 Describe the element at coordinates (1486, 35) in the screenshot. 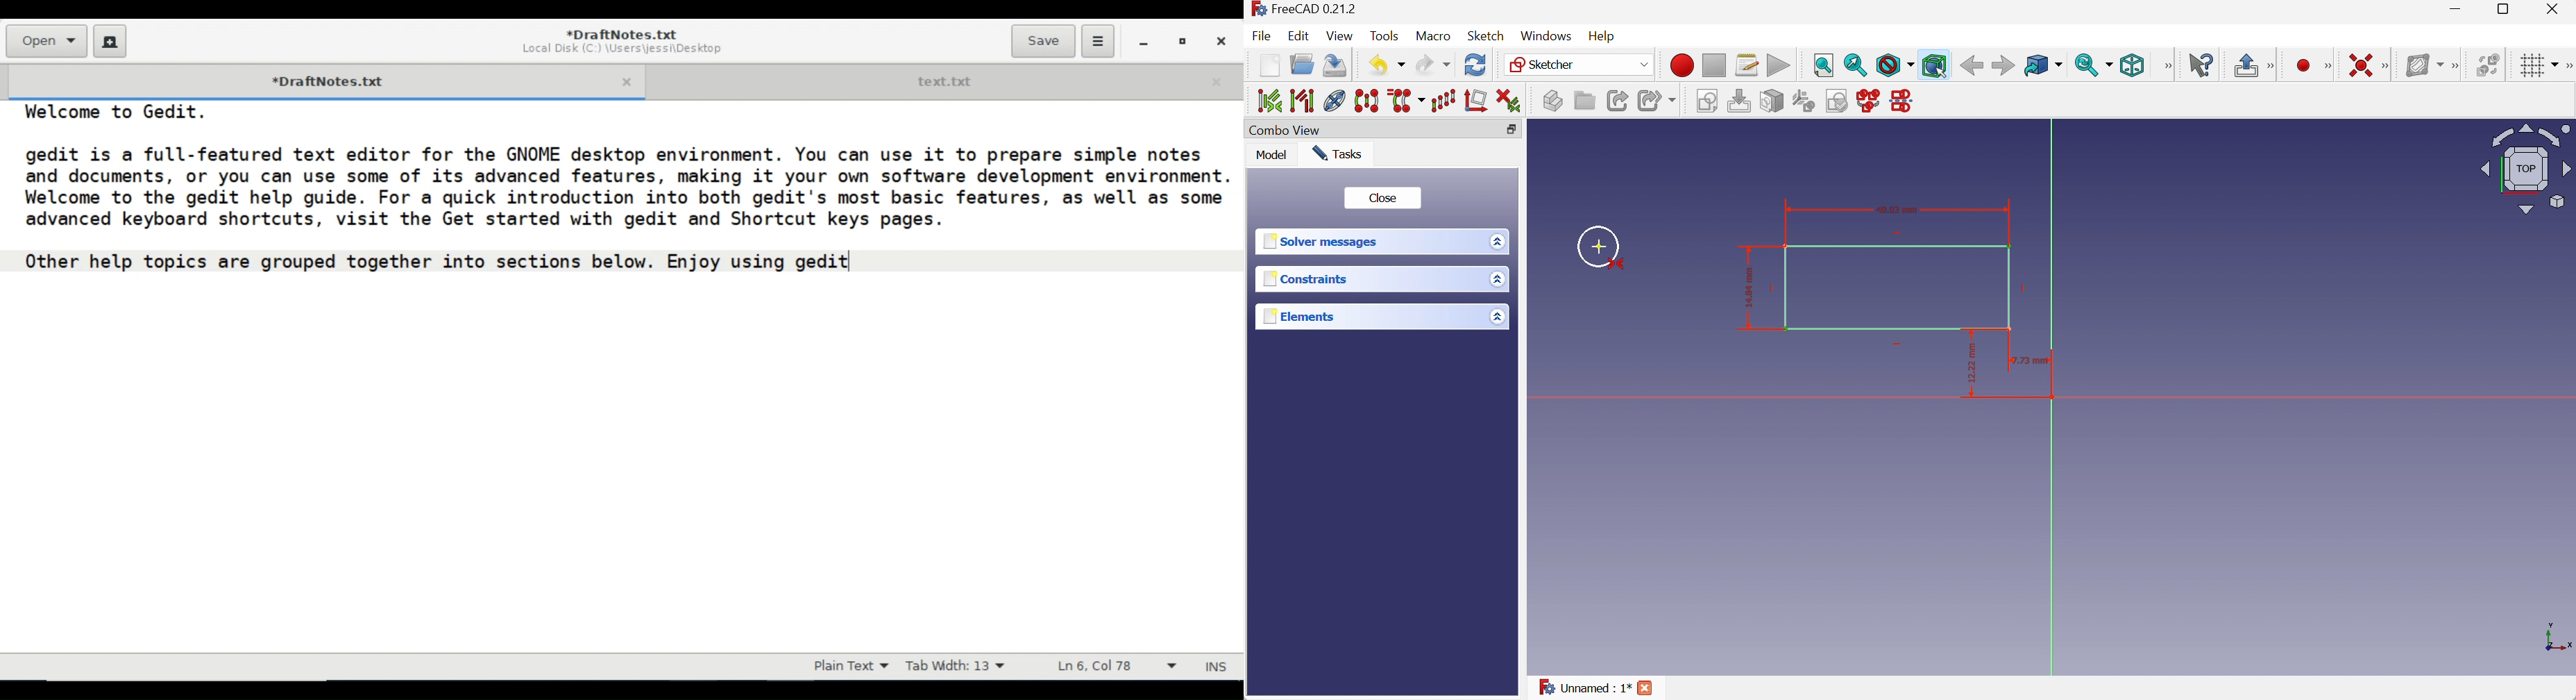

I see `Sketch` at that location.